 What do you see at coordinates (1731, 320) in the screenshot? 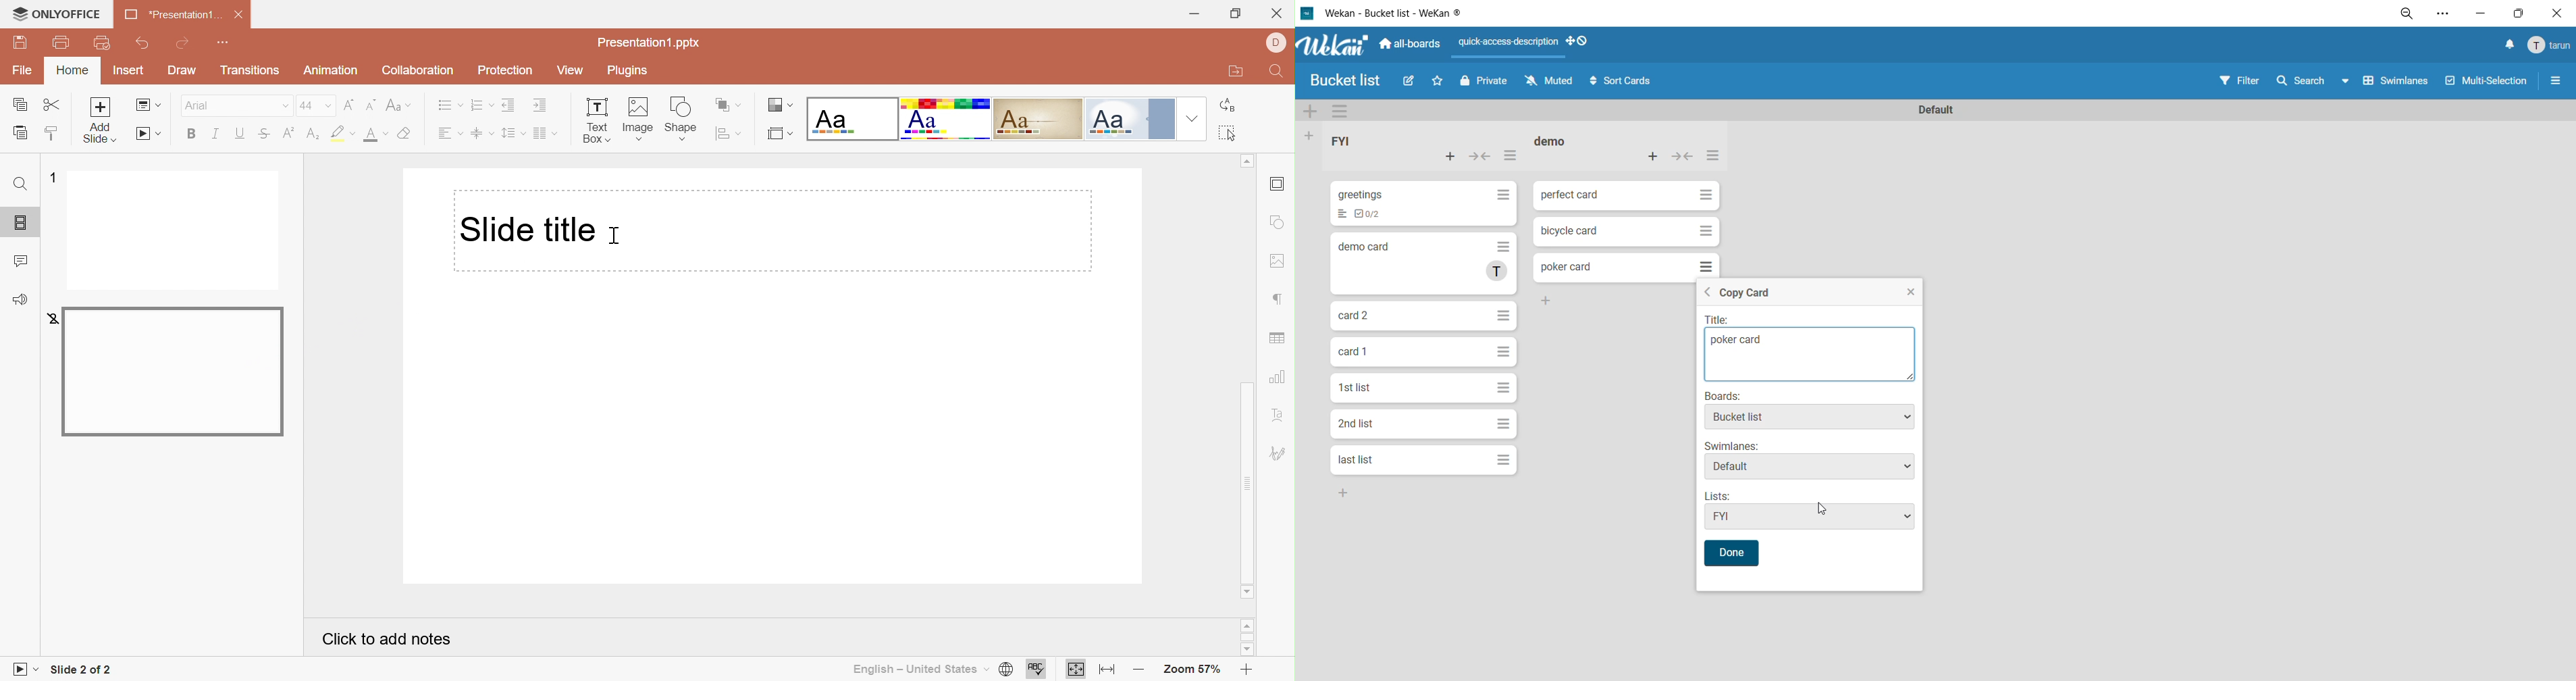
I see `Title:` at bounding box center [1731, 320].